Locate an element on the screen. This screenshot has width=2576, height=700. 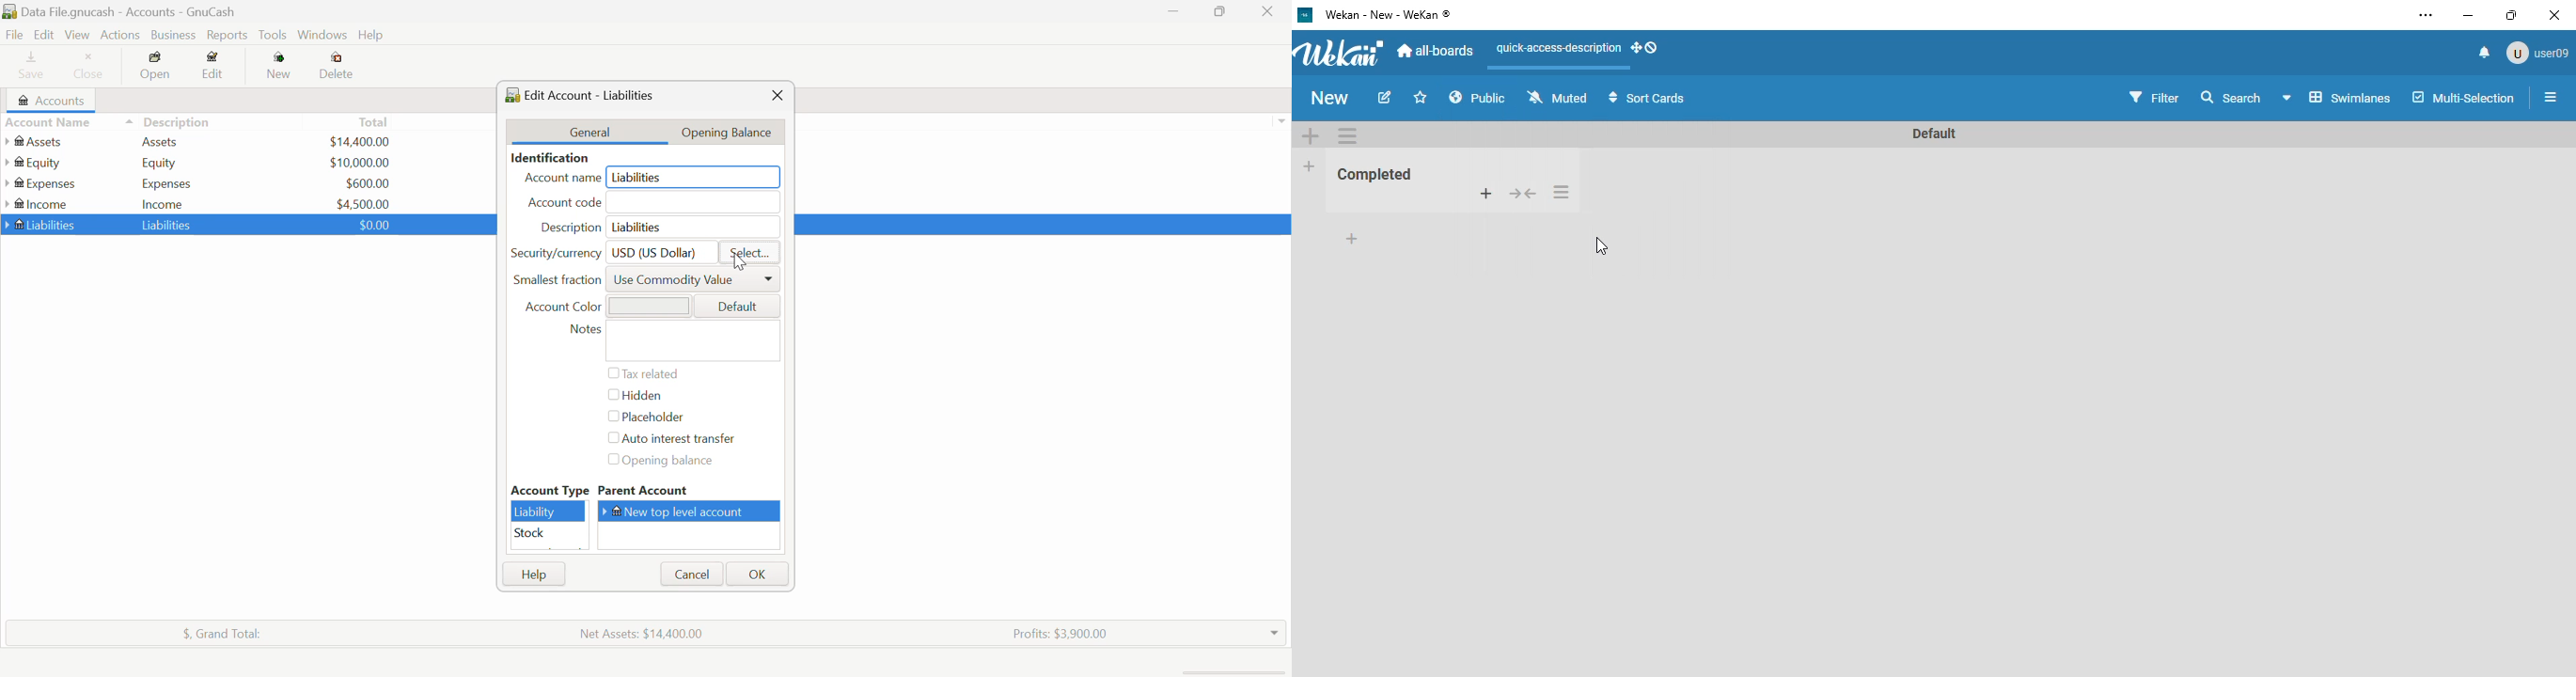
Total is located at coordinates (215, 631).